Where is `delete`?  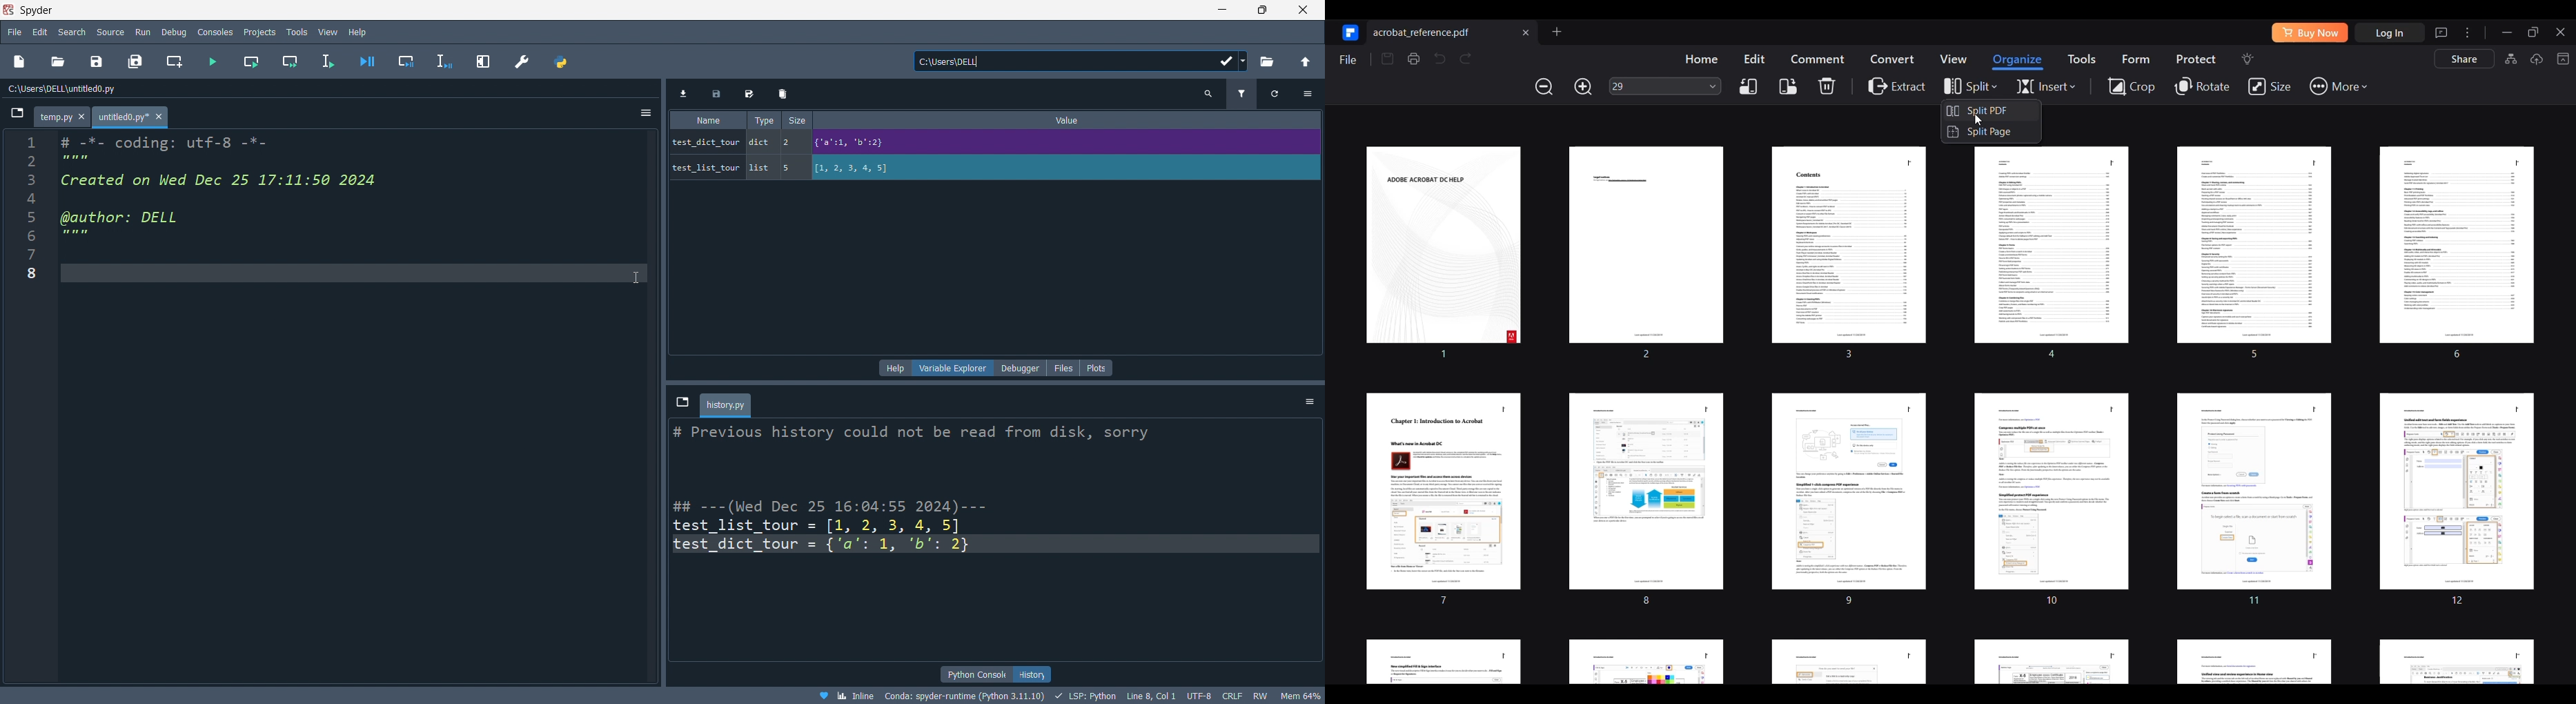 delete is located at coordinates (784, 94).